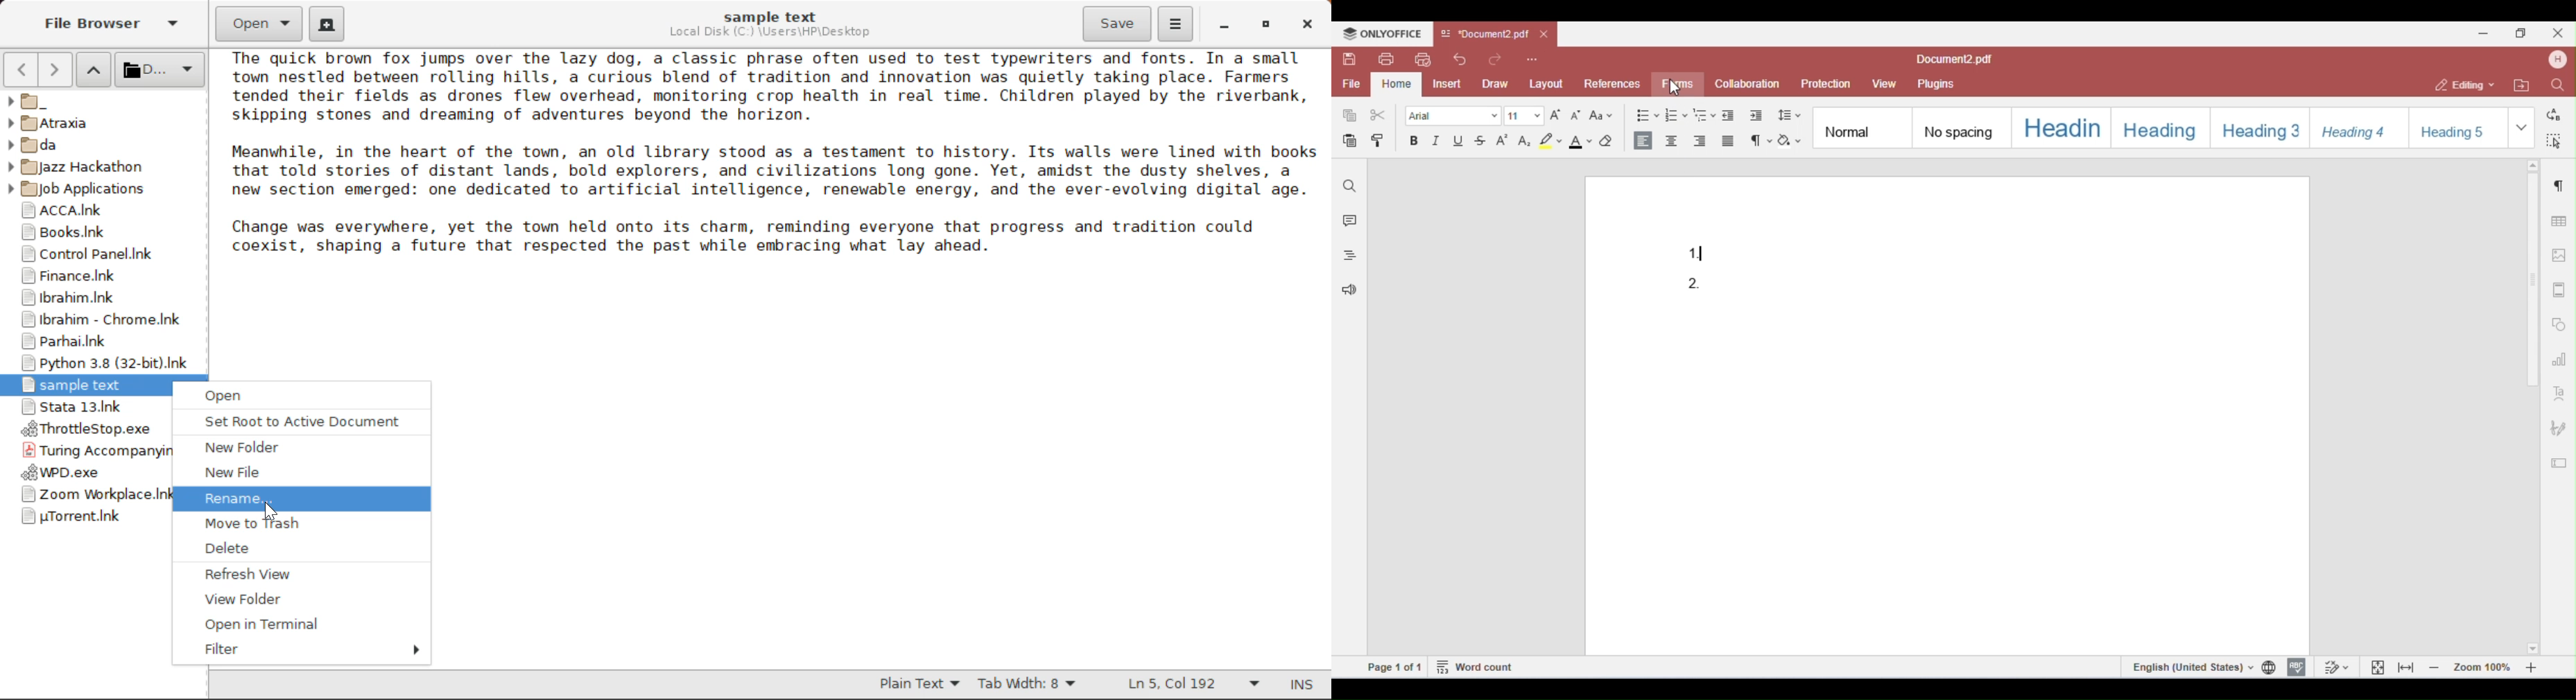 Image resolution: width=2576 pixels, height=700 pixels. What do you see at coordinates (98, 362) in the screenshot?
I see `Python 3.8 Application Shortcut` at bounding box center [98, 362].